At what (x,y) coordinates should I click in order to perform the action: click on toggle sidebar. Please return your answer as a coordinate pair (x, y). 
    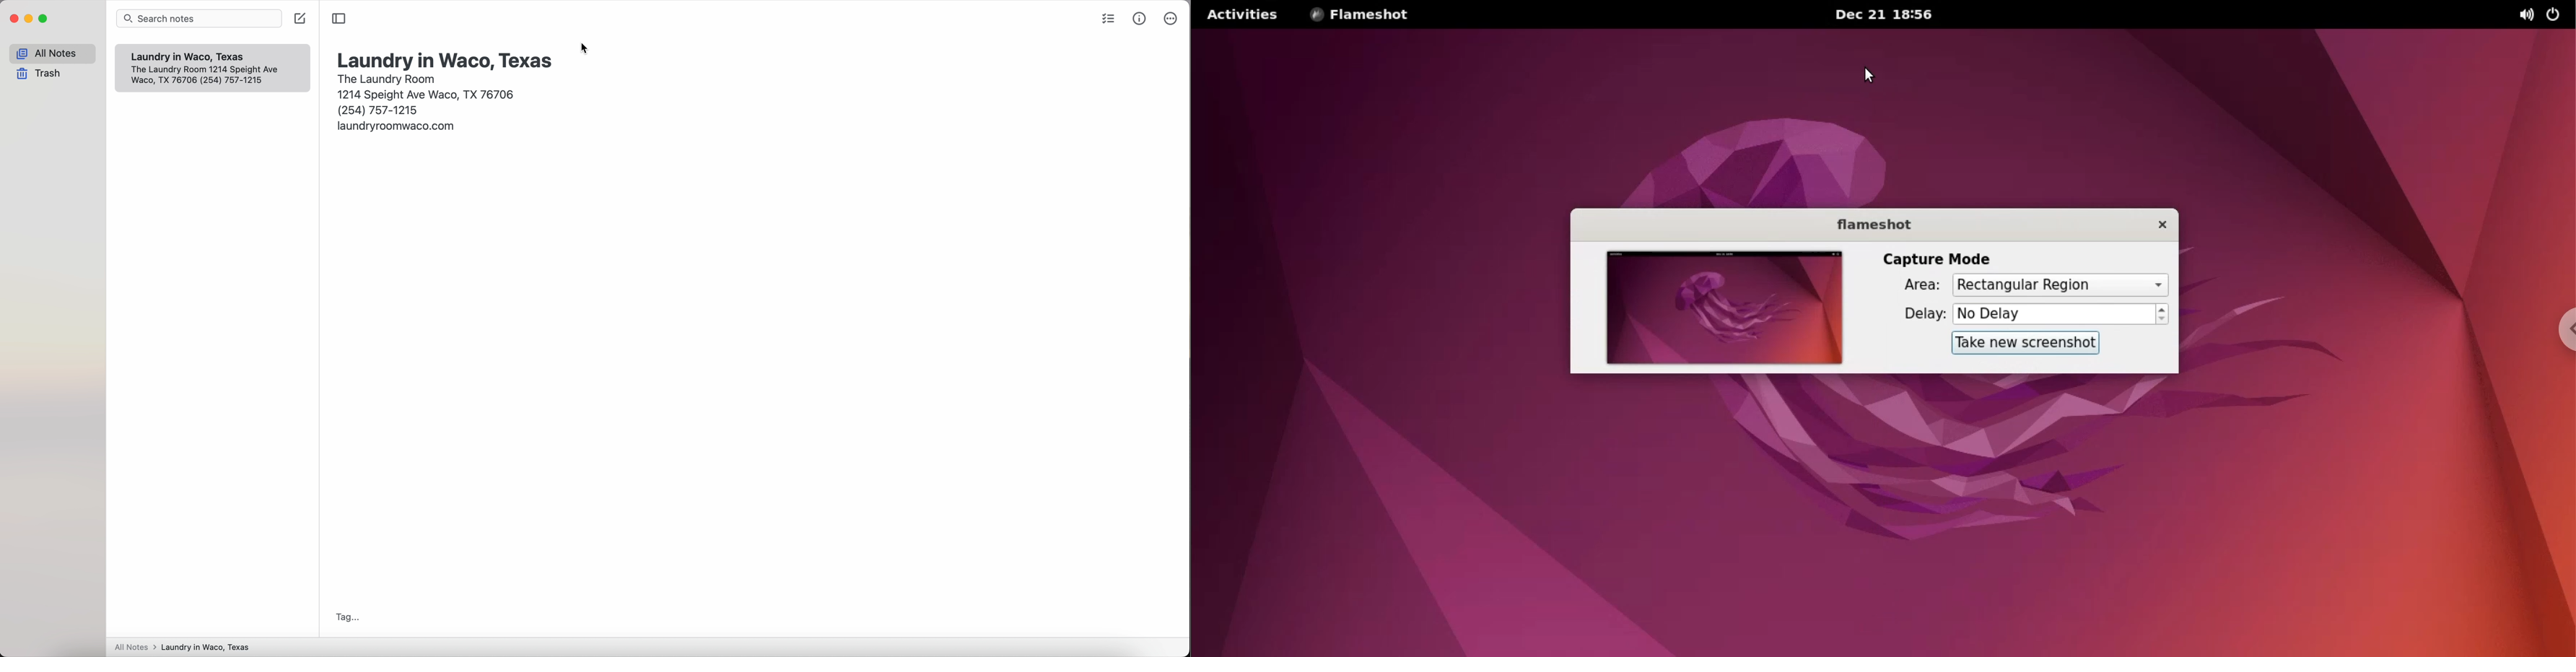
    Looking at the image, I should click on (339, 18).